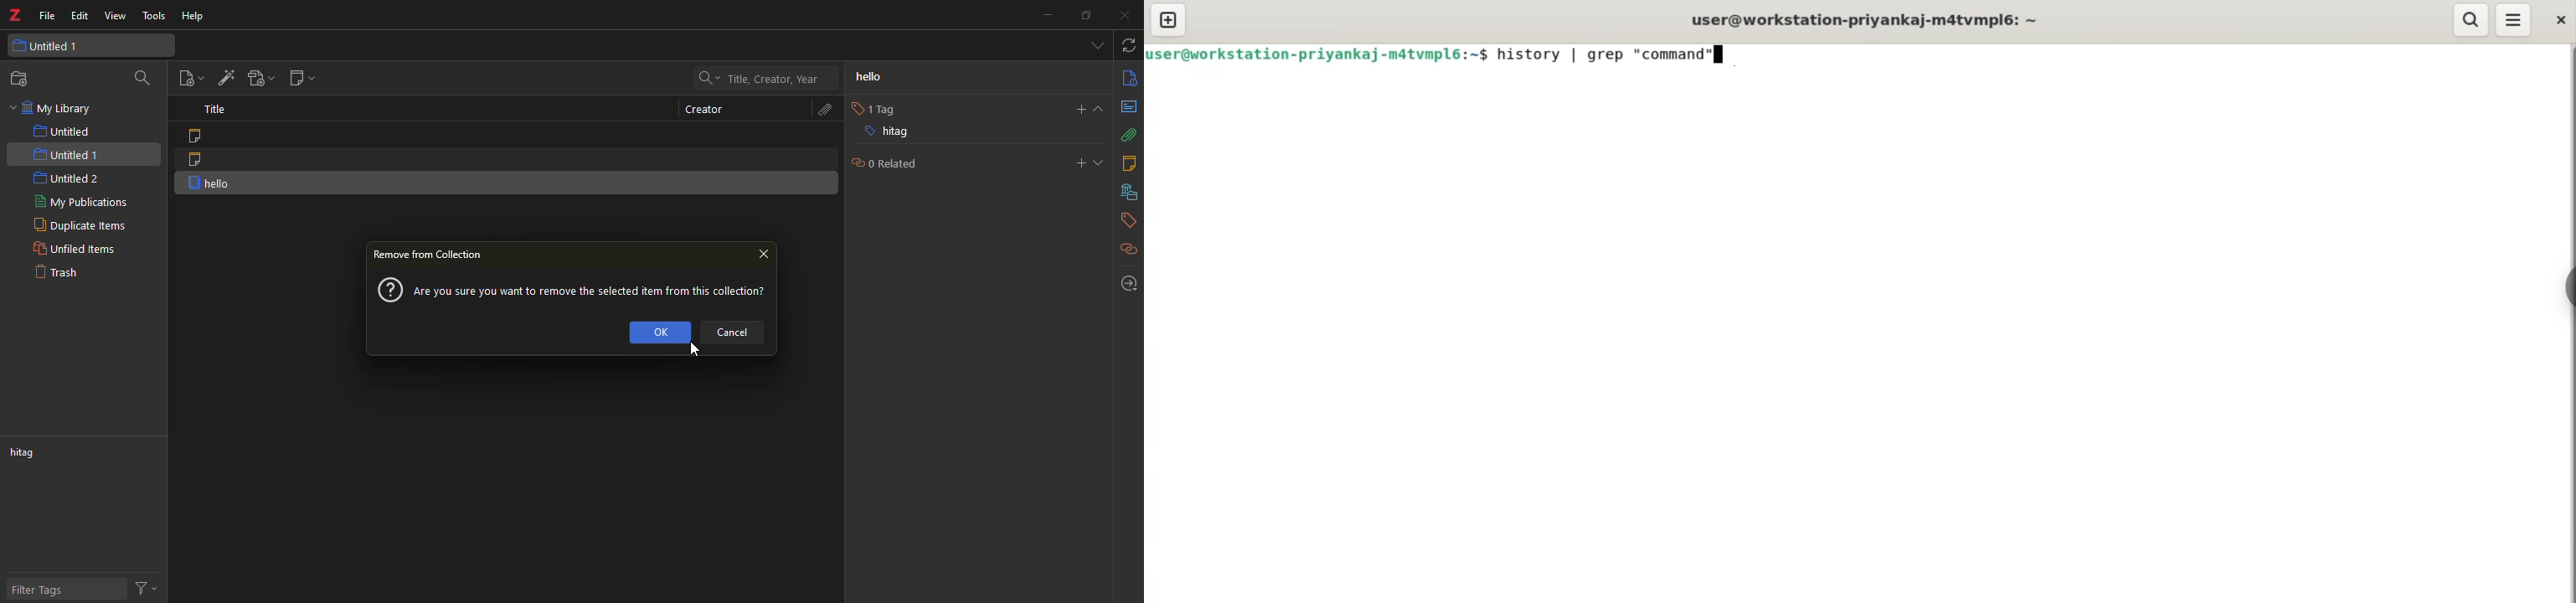 The width and height of the screenshot is (2576, 616). What do you see at coordinates (48, 47) in the screenshot?
I see `untitled 1` at bounding box center [48, 47].